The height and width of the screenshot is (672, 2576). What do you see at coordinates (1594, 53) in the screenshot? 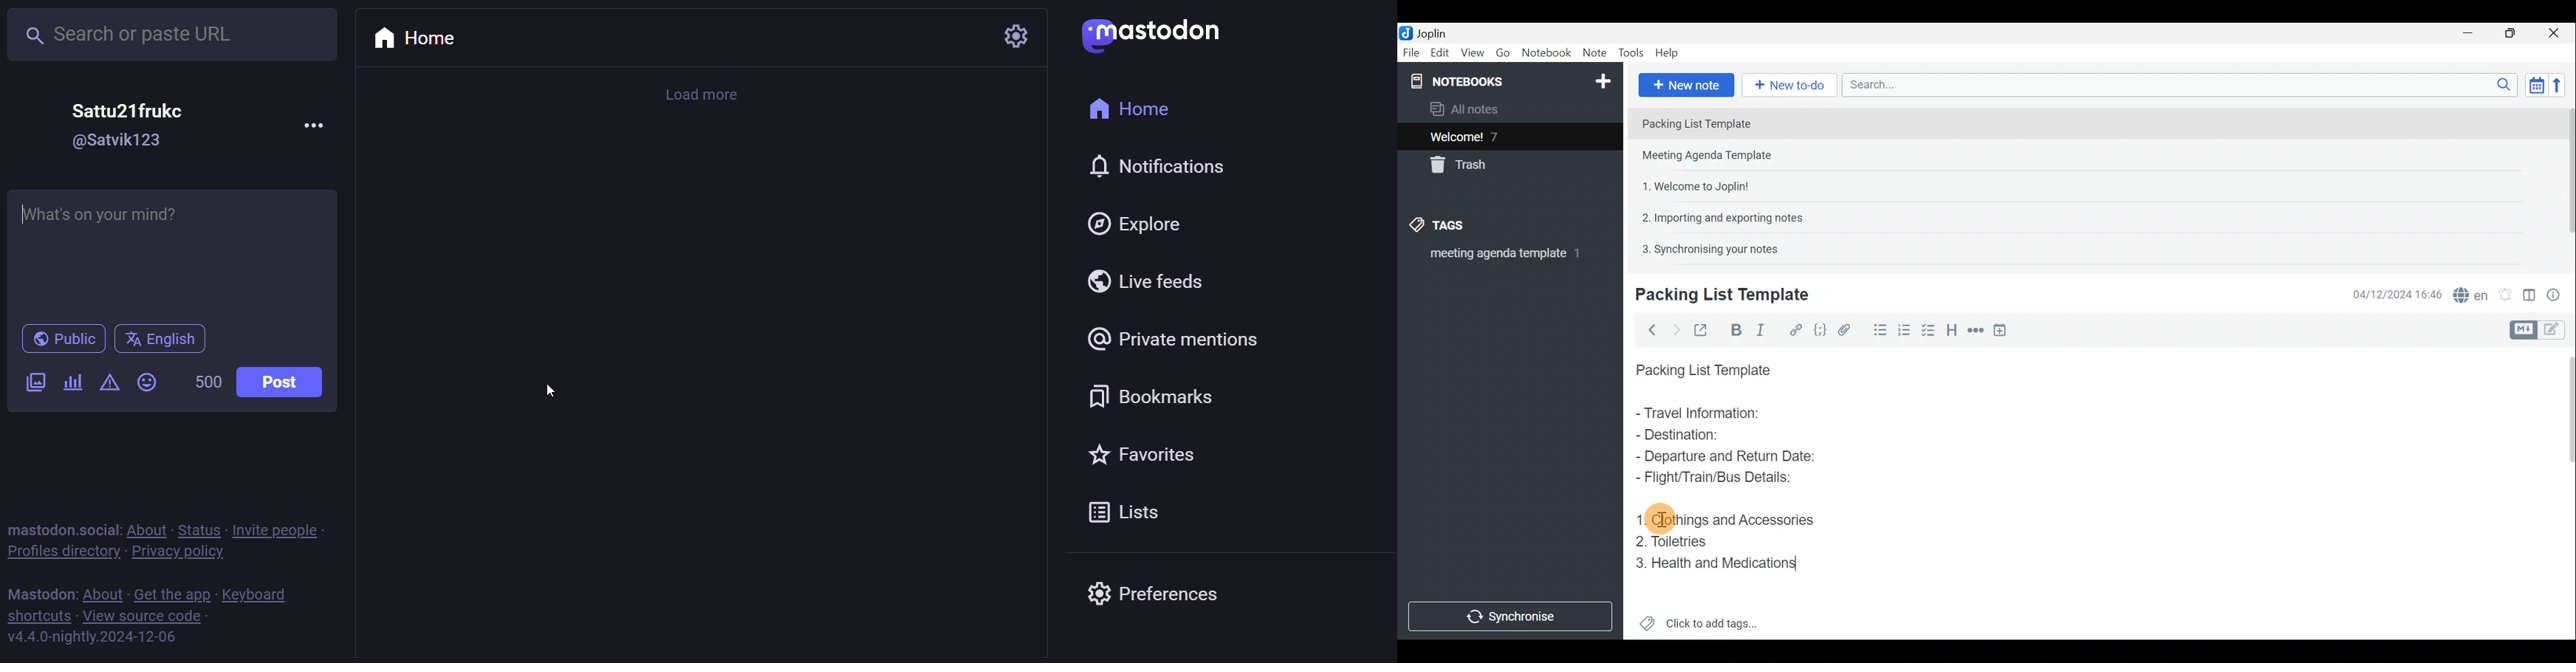
I see `Note` at bounding box center [1594, 53].